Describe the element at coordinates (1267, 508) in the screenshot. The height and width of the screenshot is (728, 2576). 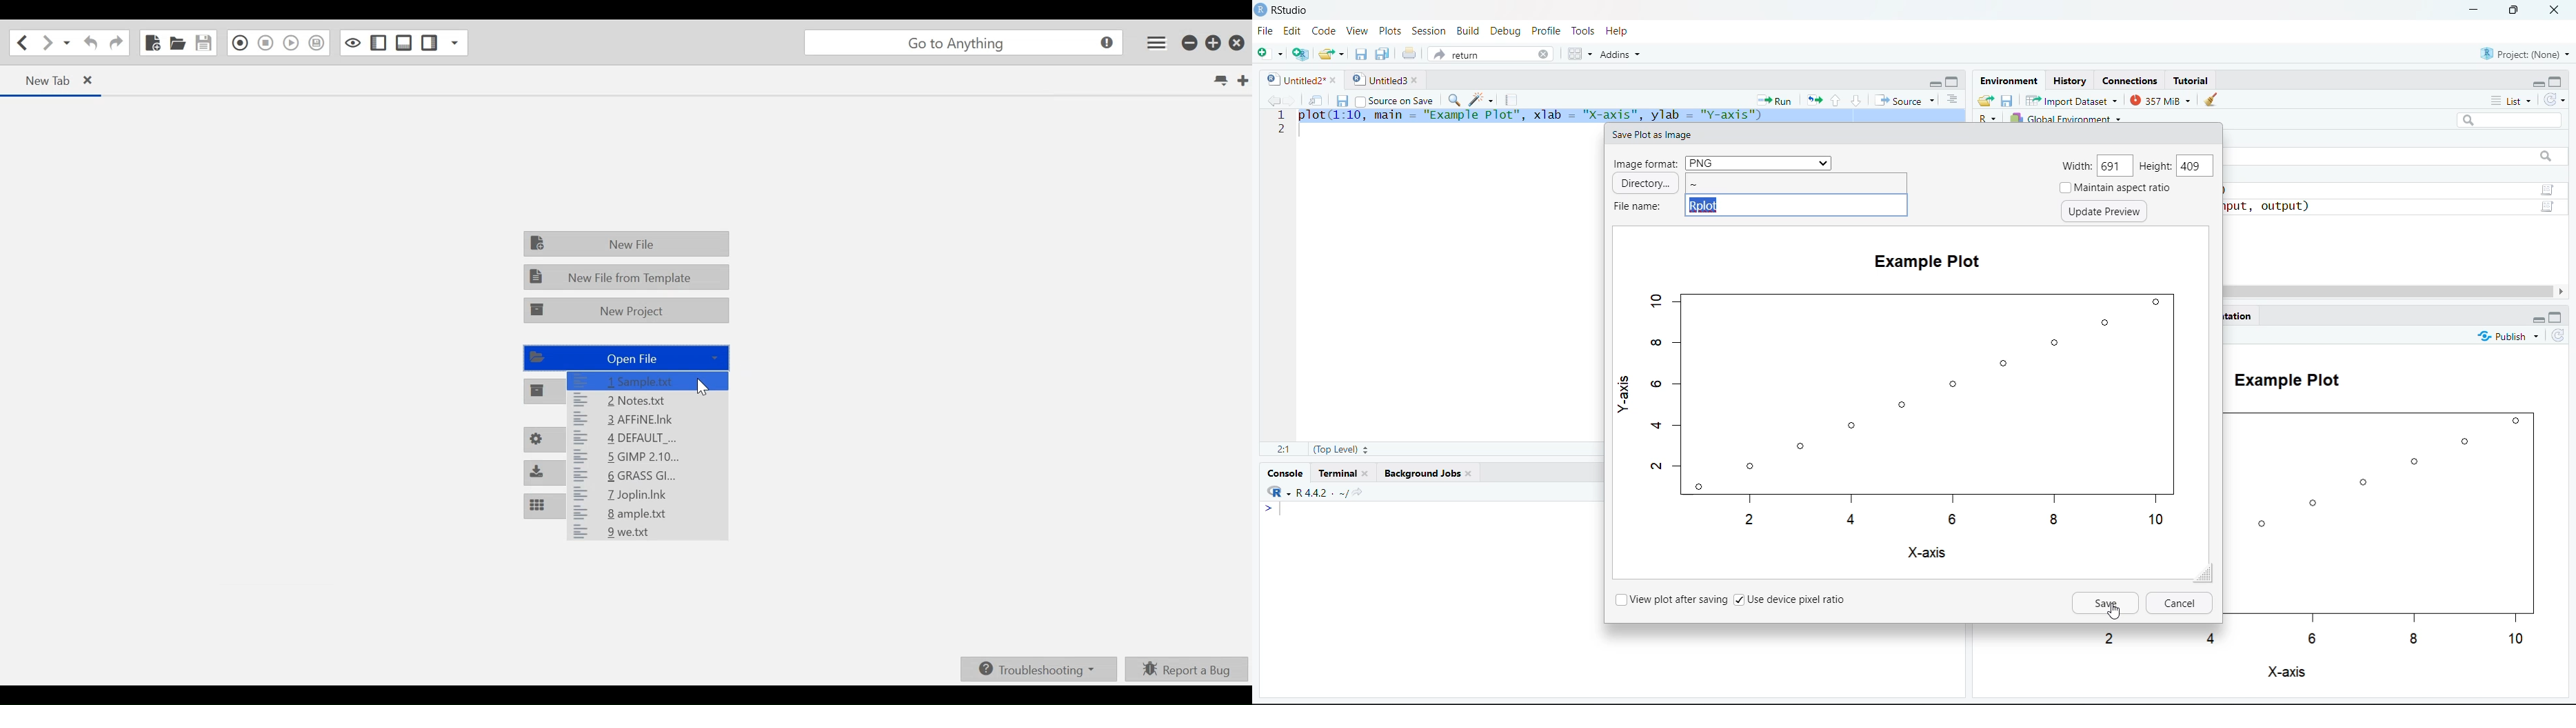
I see `Prompt cursor` at that location.